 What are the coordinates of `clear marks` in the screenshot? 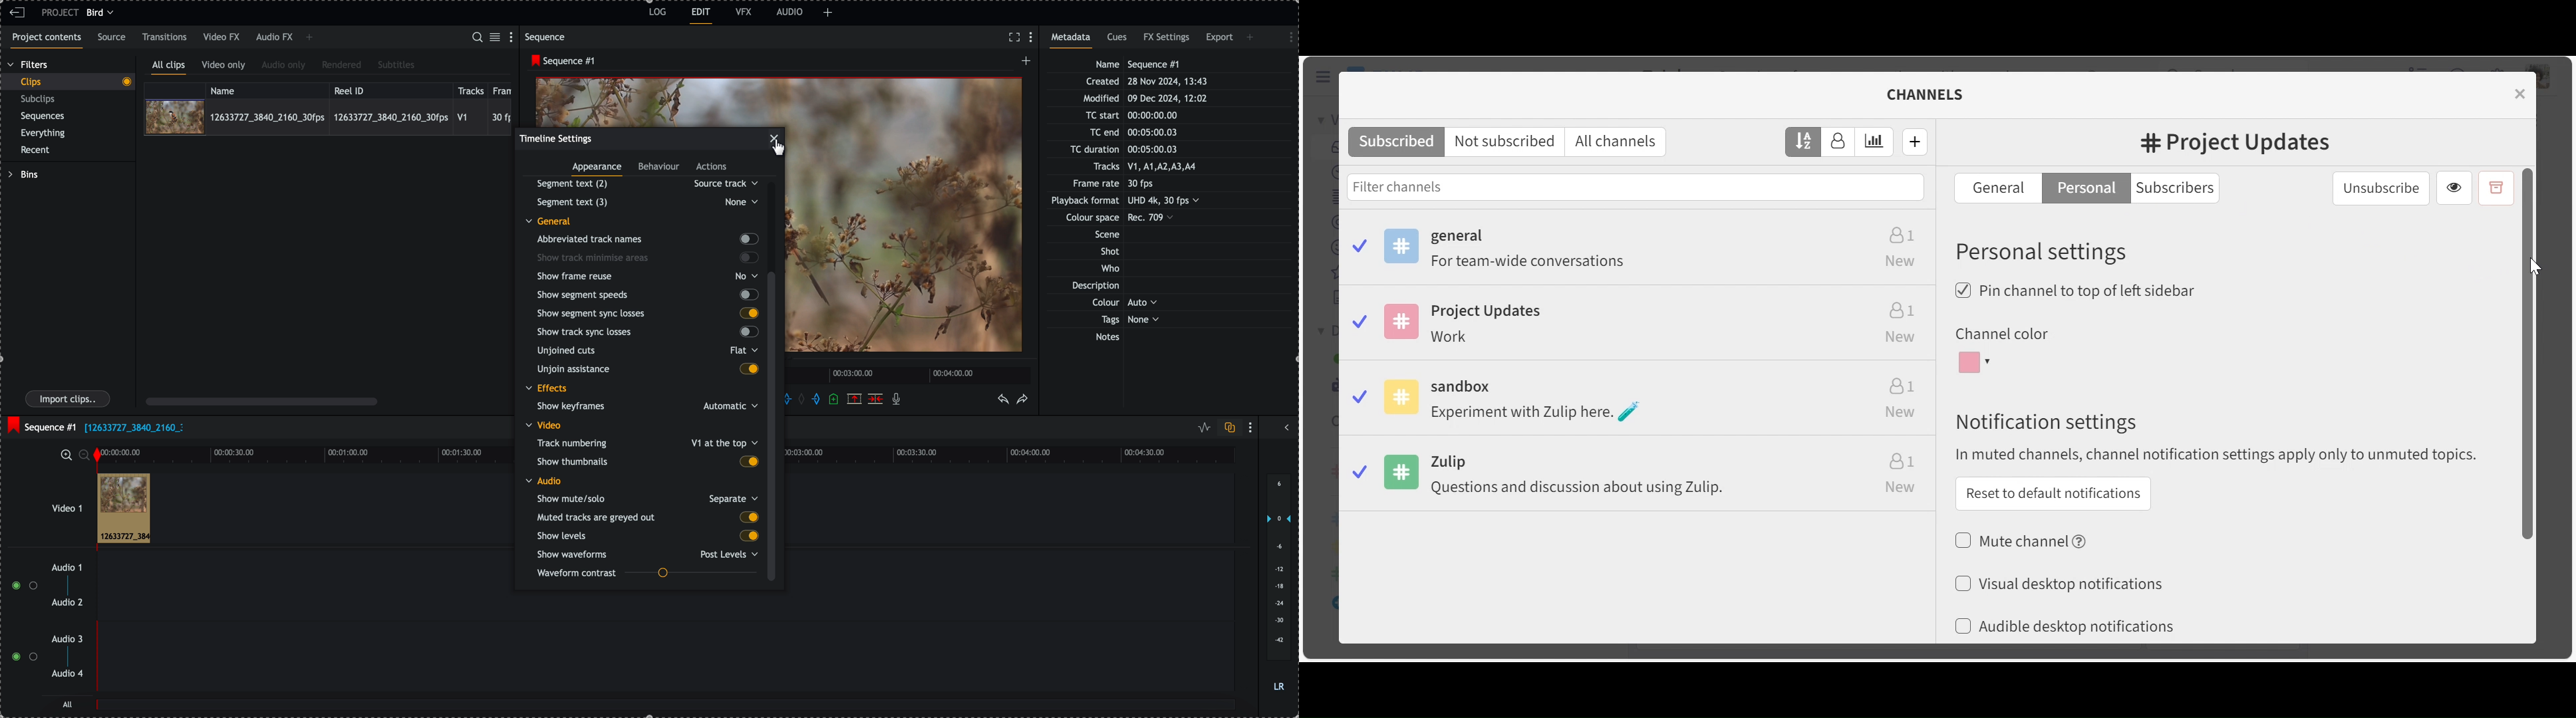 It's located at (804, 400).